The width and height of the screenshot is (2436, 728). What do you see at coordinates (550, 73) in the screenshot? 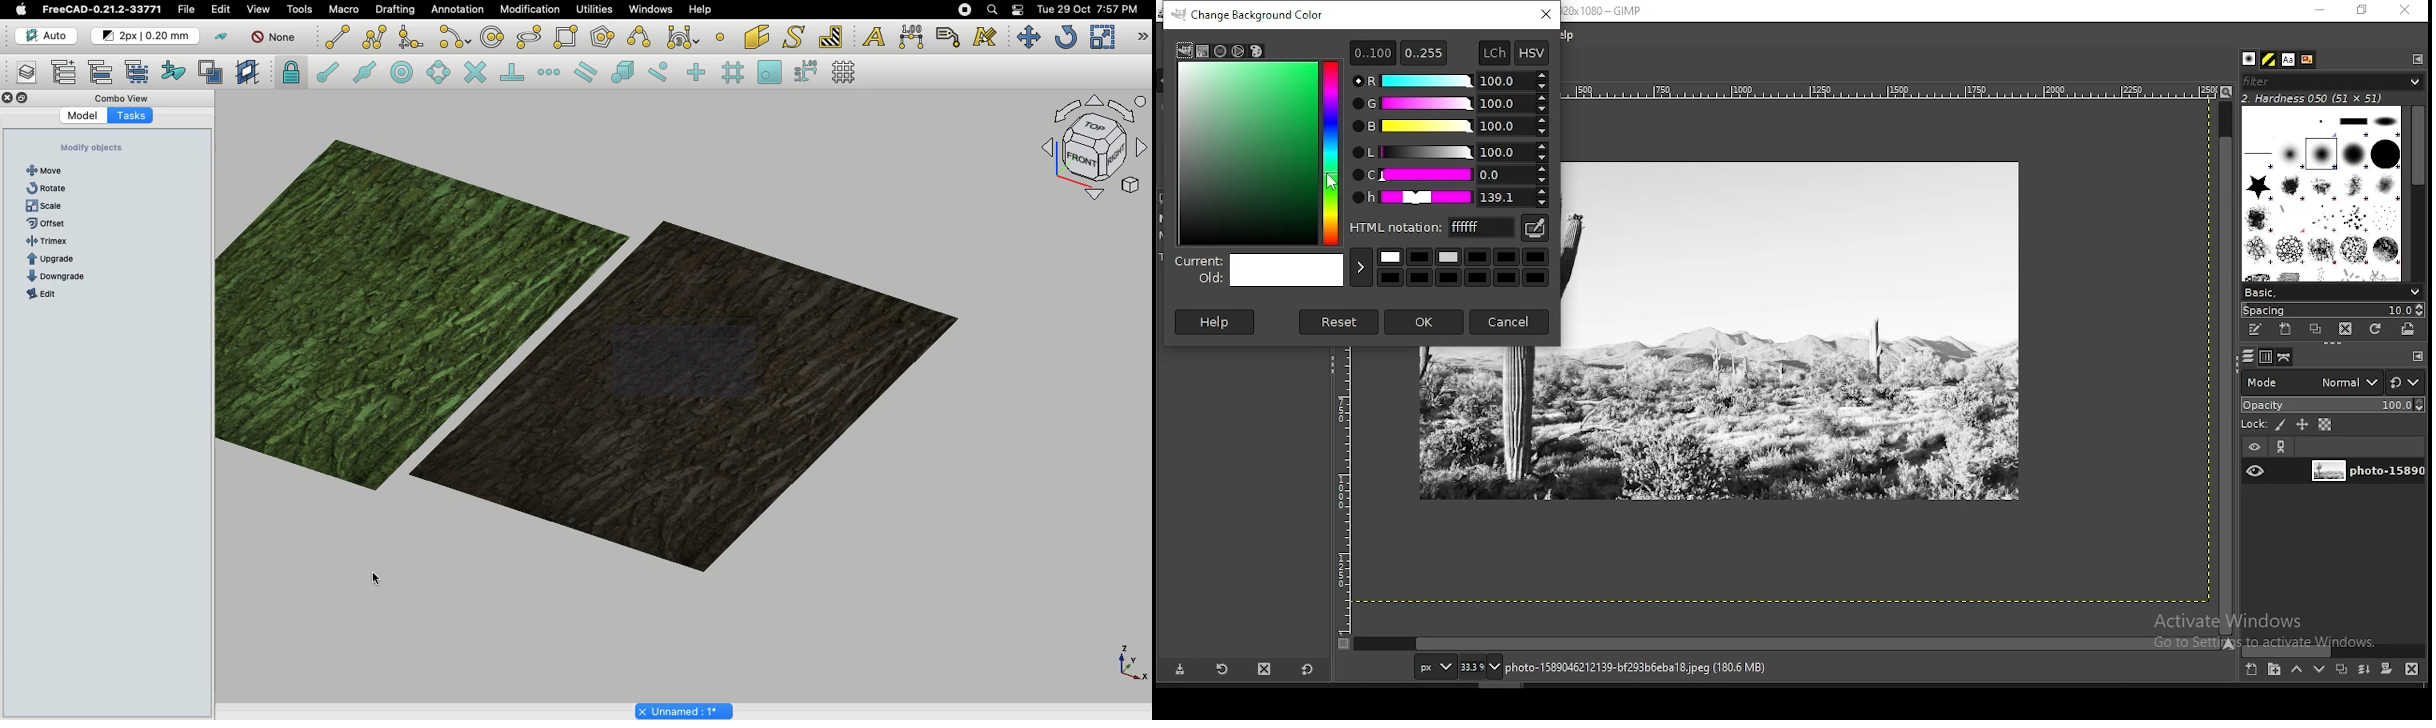
I see `Snap extension` at bounding box center [550, 73].